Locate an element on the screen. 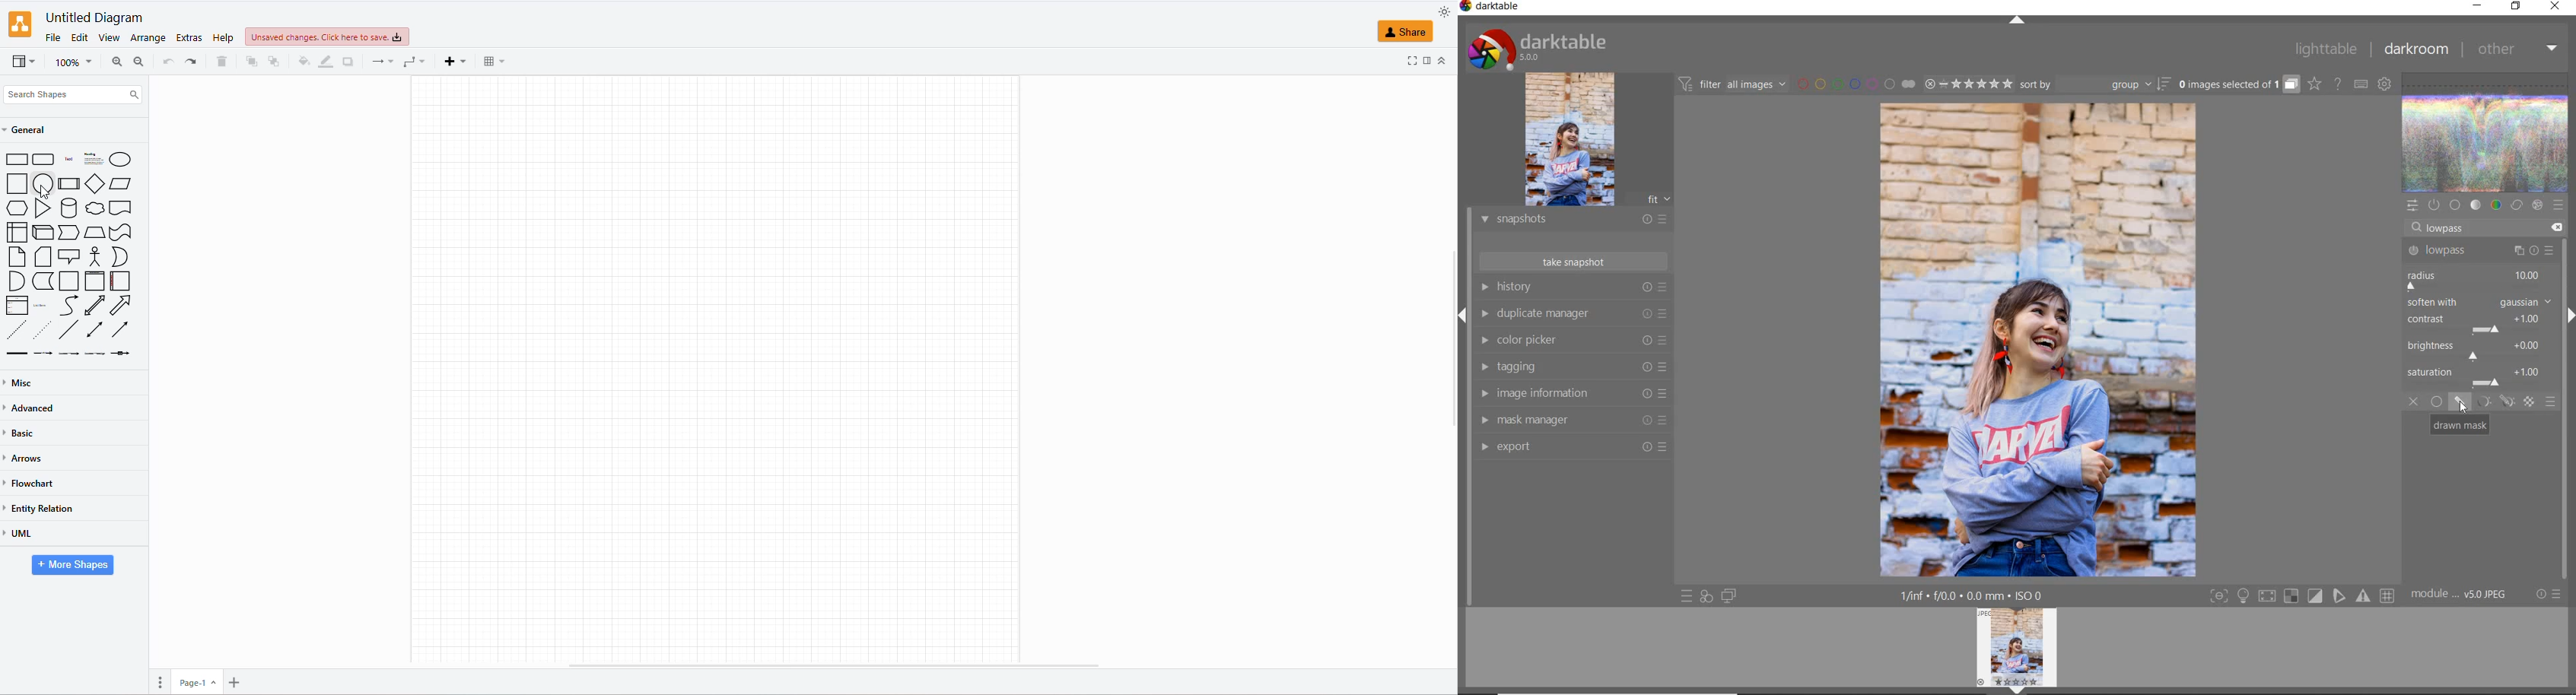  scrollbar is located at coordinates (2565, 358).